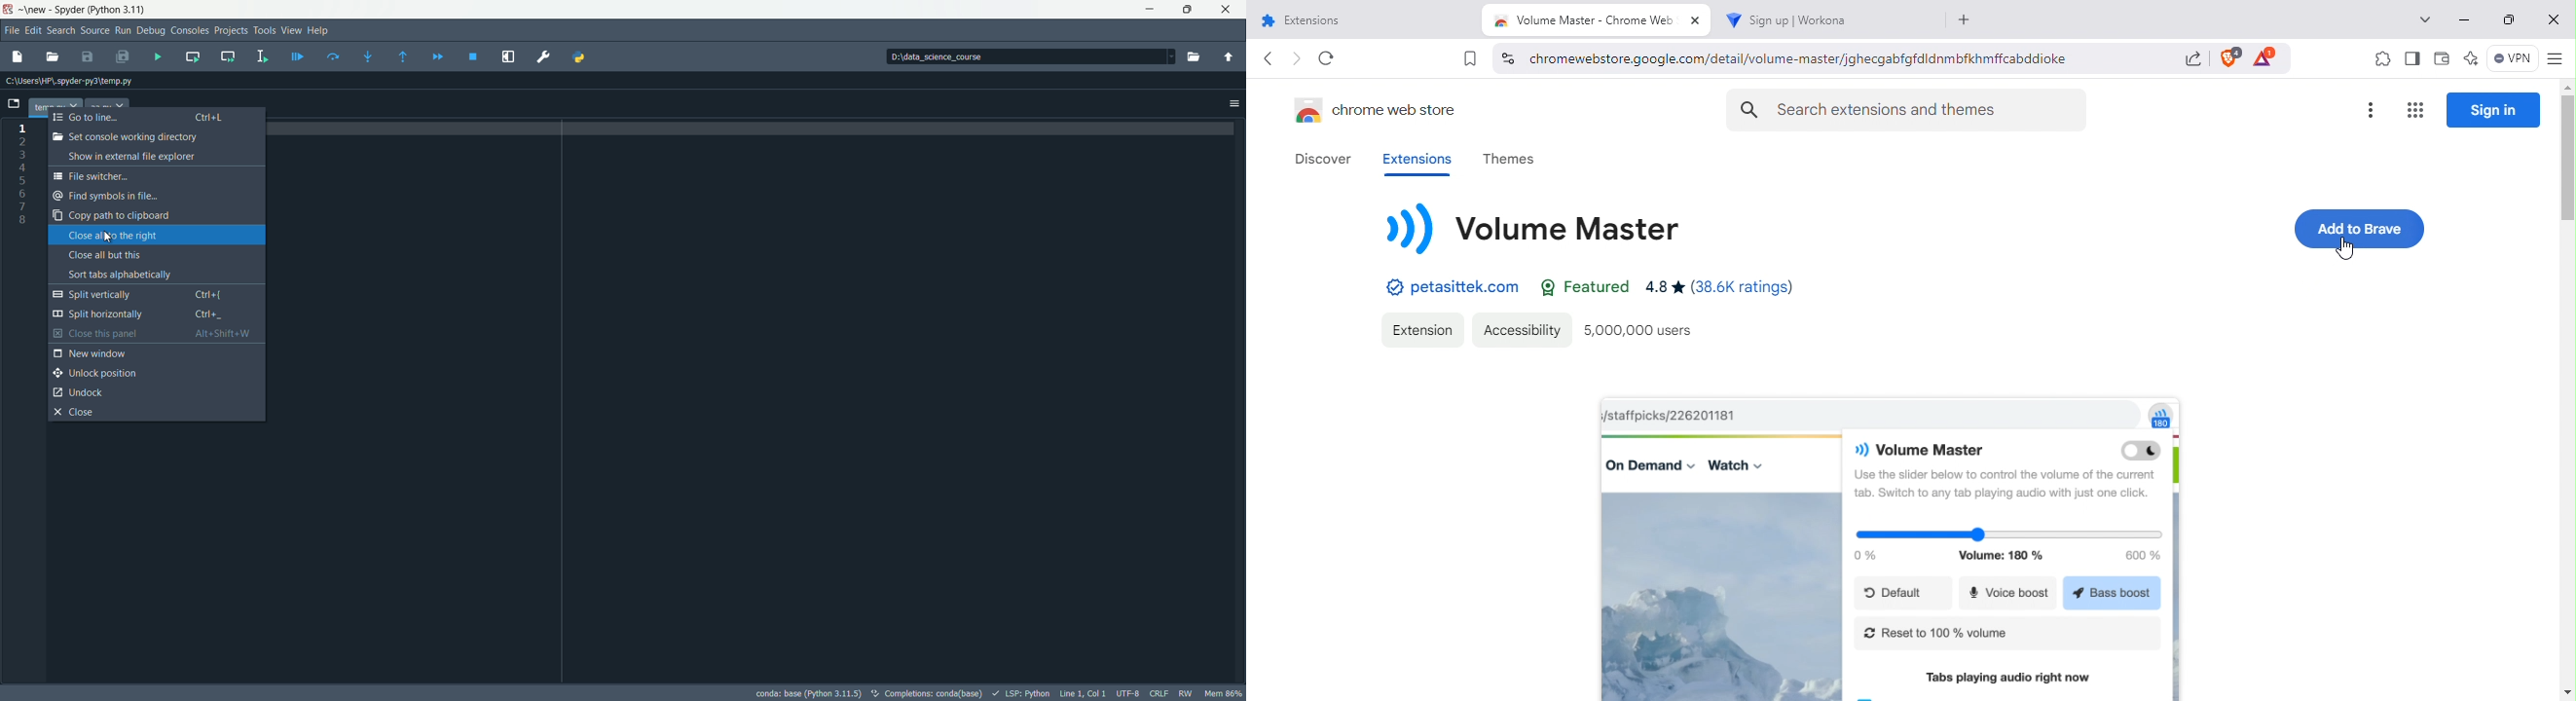 Image resolution: width=2576 pixels, height=728 pixels. Describe the element at coordinates (441, 56) in the screenshot. I see `continue execution until next breakpoint` at that location.